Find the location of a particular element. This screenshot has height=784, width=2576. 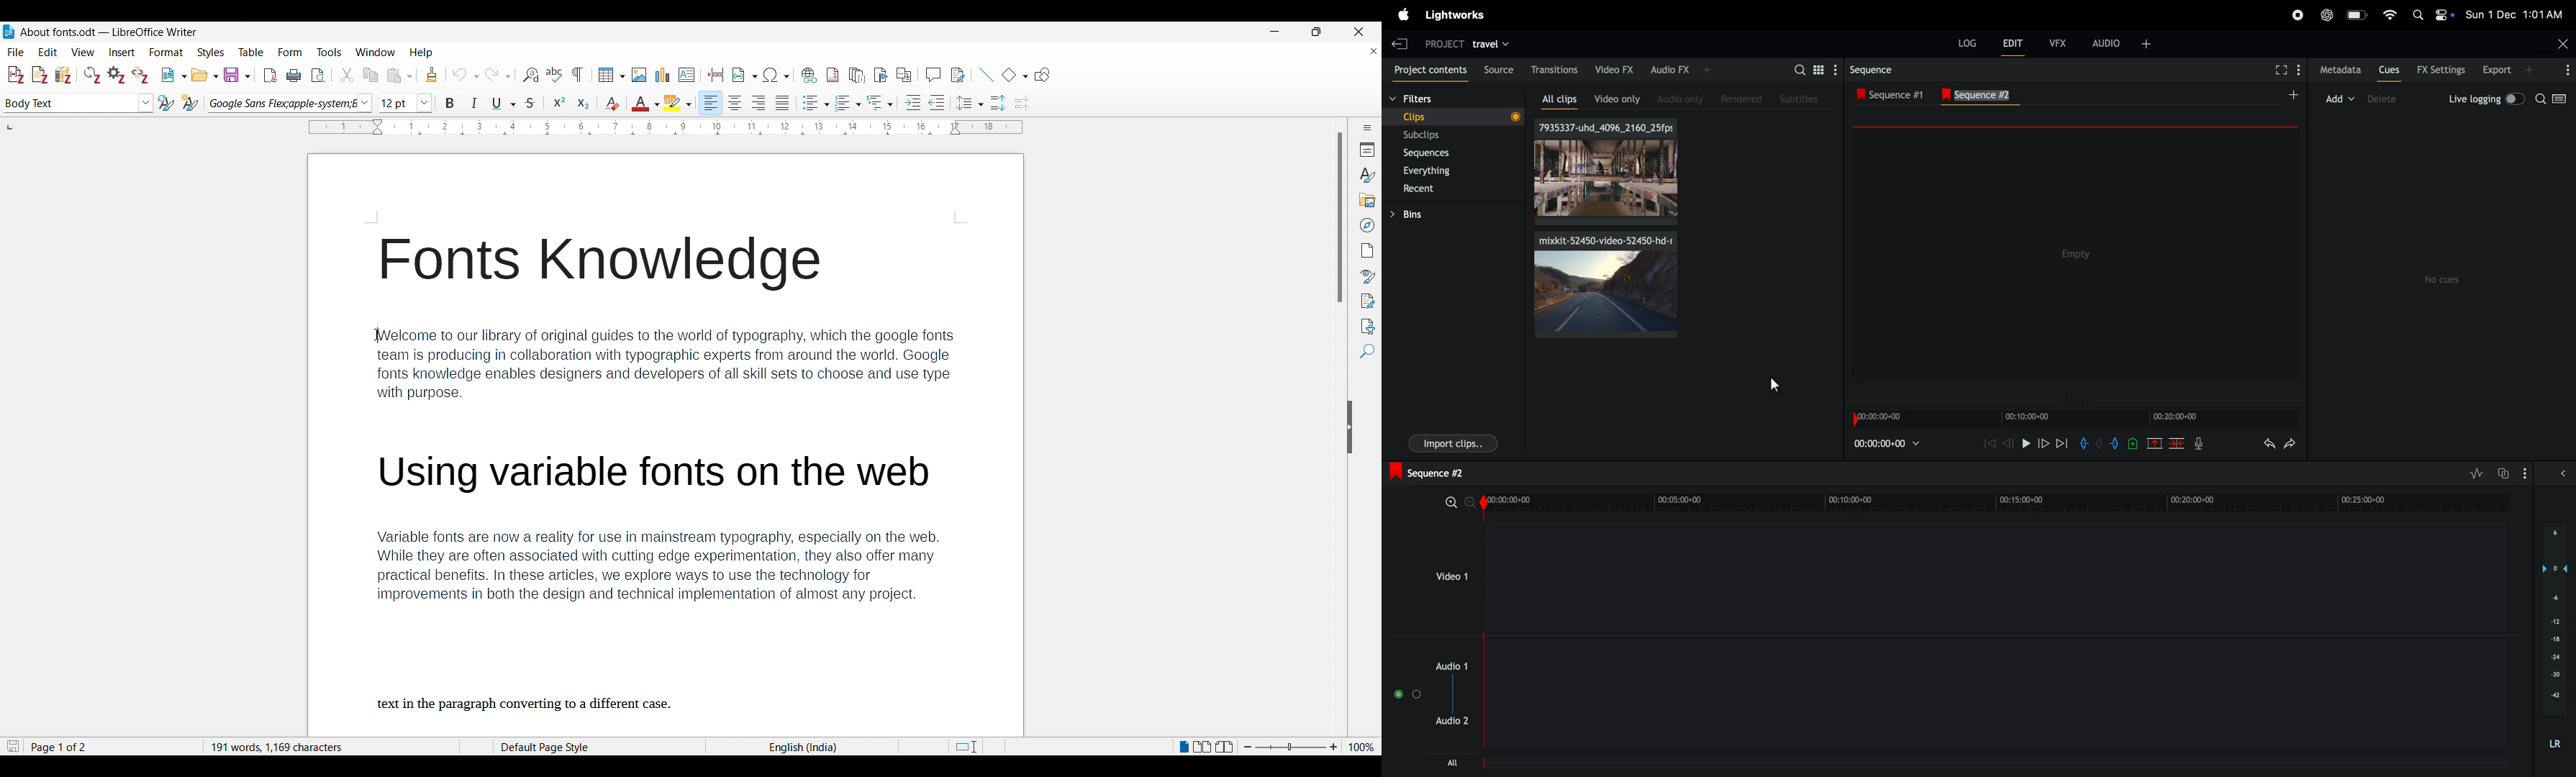

Help menu is located at coordinates (421, 53).